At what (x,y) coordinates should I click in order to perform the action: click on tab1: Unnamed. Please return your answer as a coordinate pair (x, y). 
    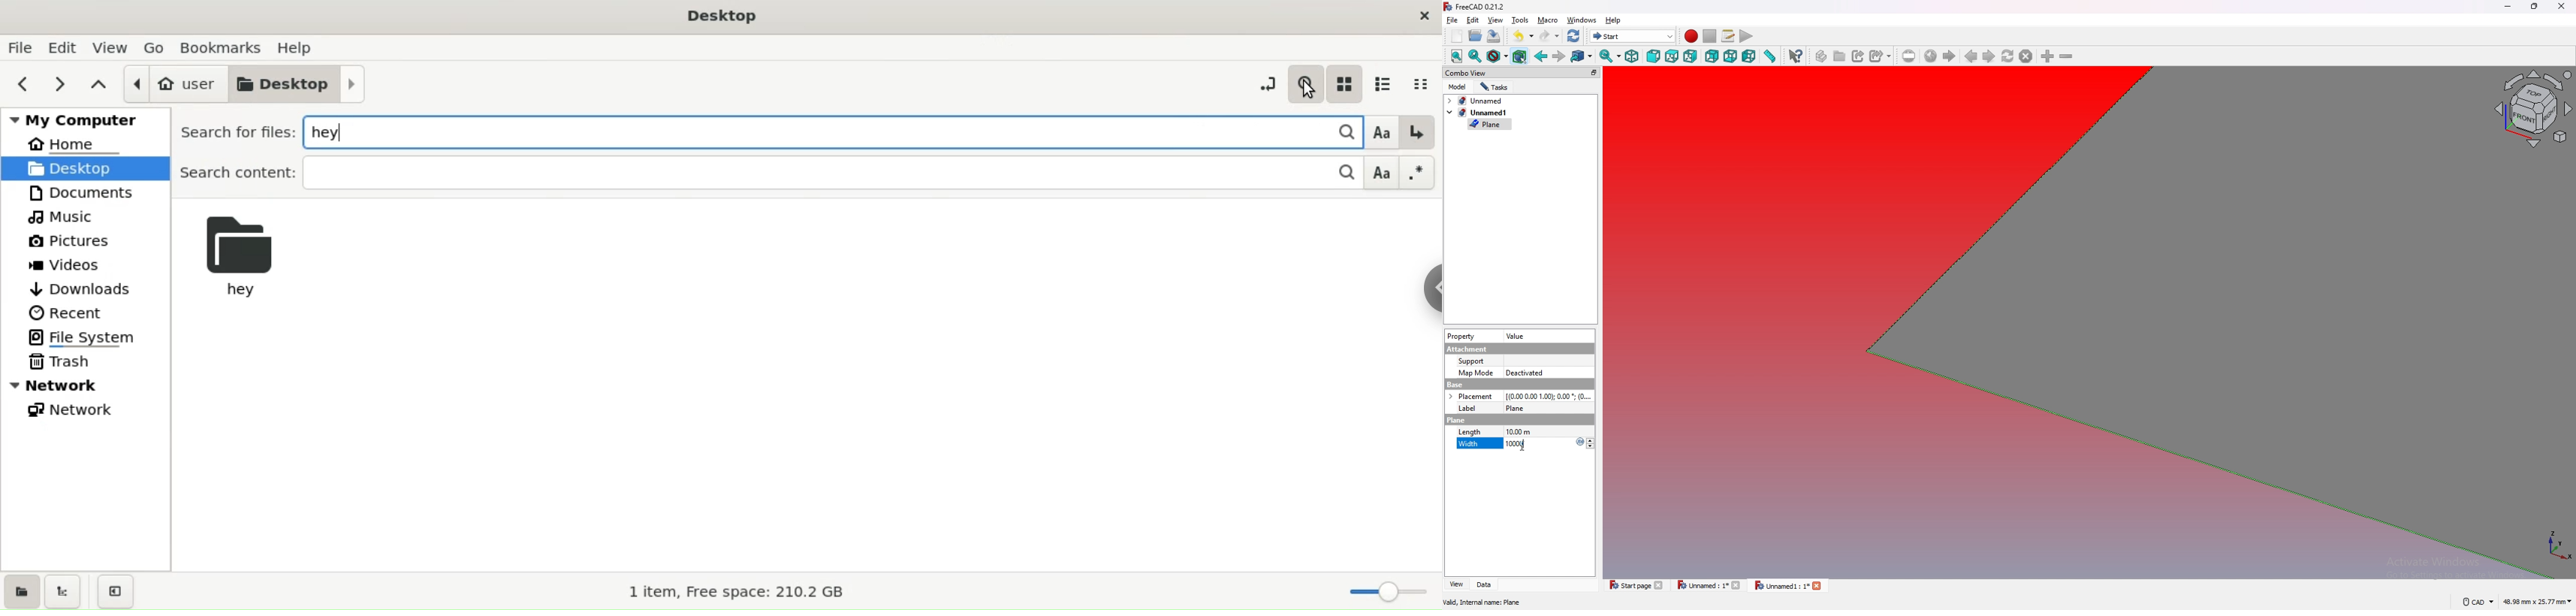
    Looking at the image, I should click on (1479, 100).